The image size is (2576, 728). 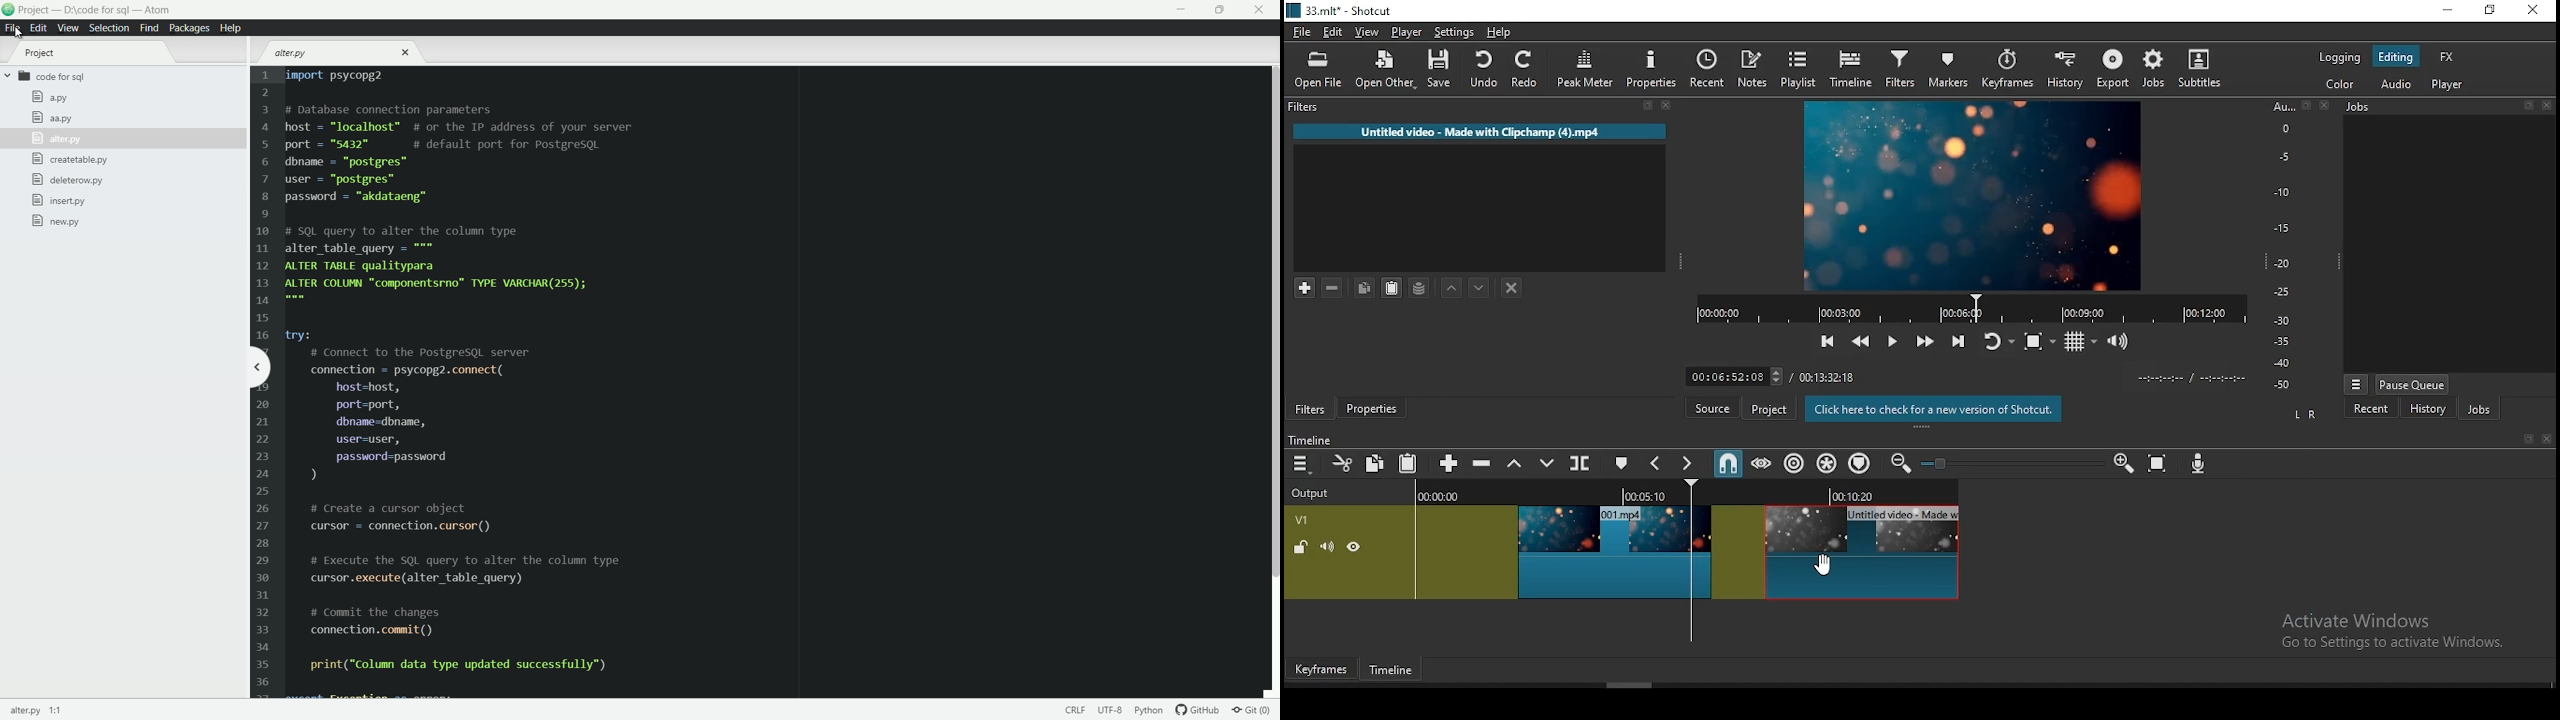 I want to click on scale, so click(x=2287, y=247).